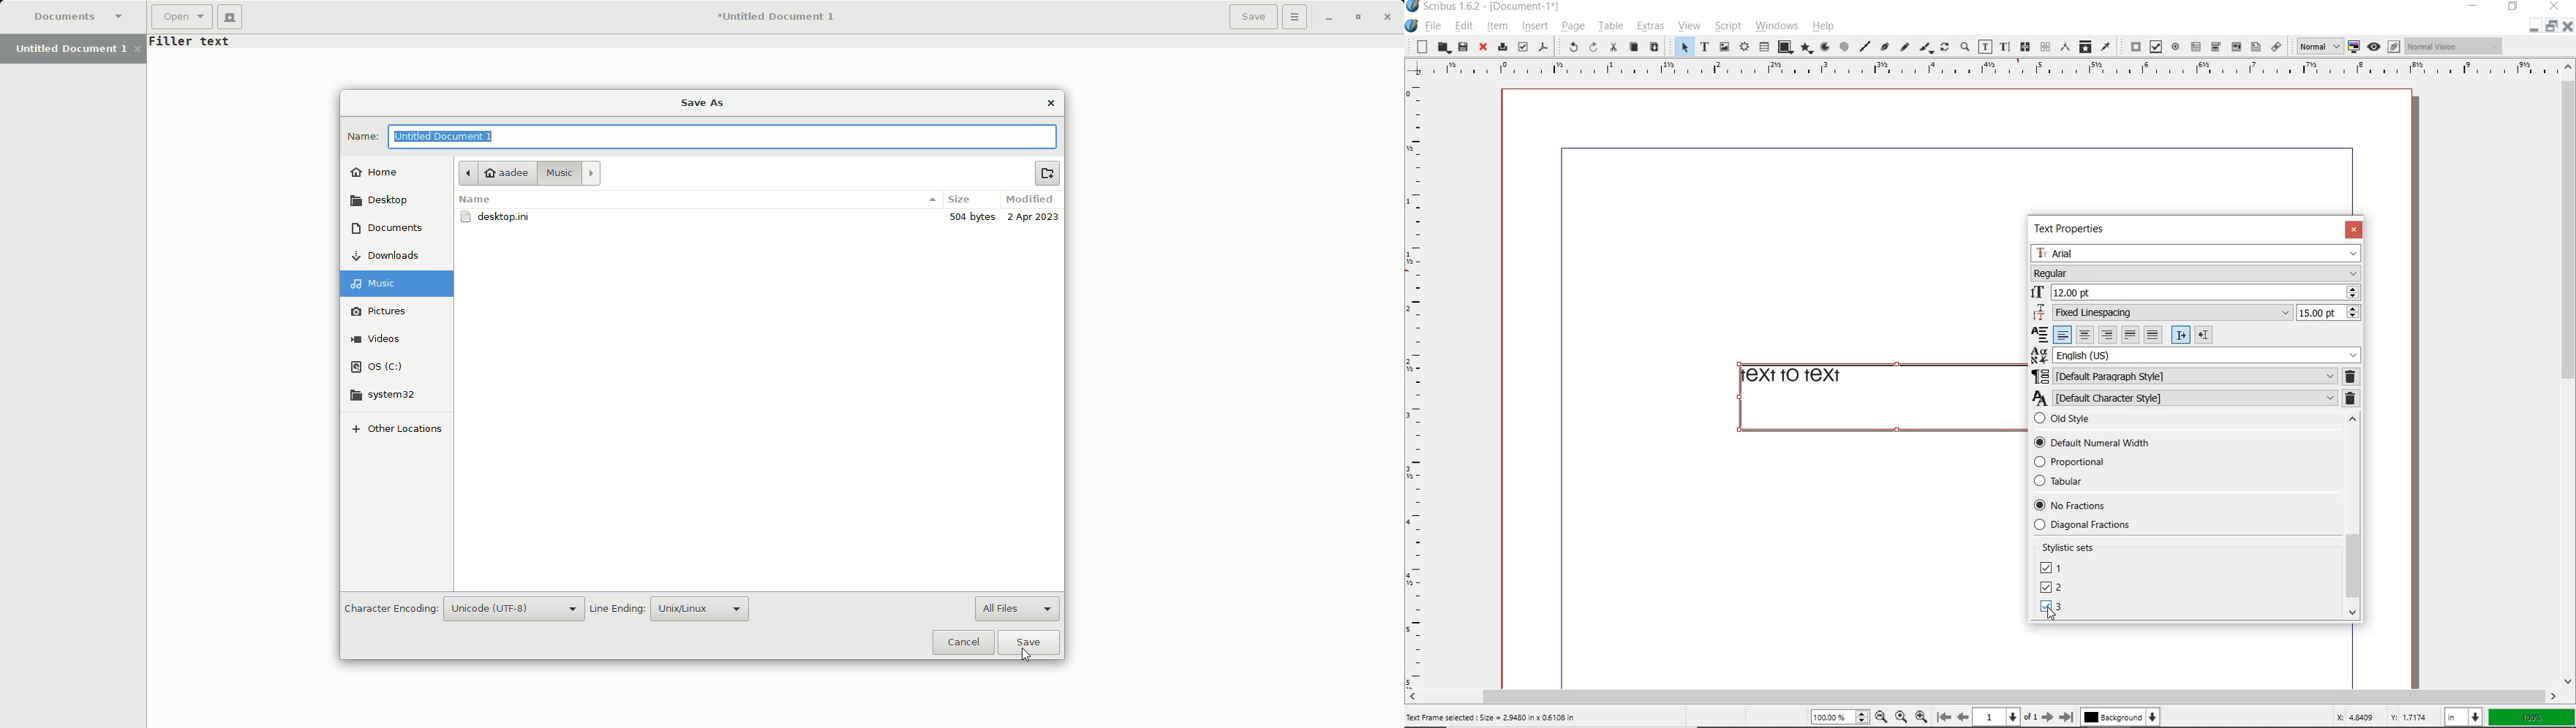  I want to click on save, so click(1462, 47).